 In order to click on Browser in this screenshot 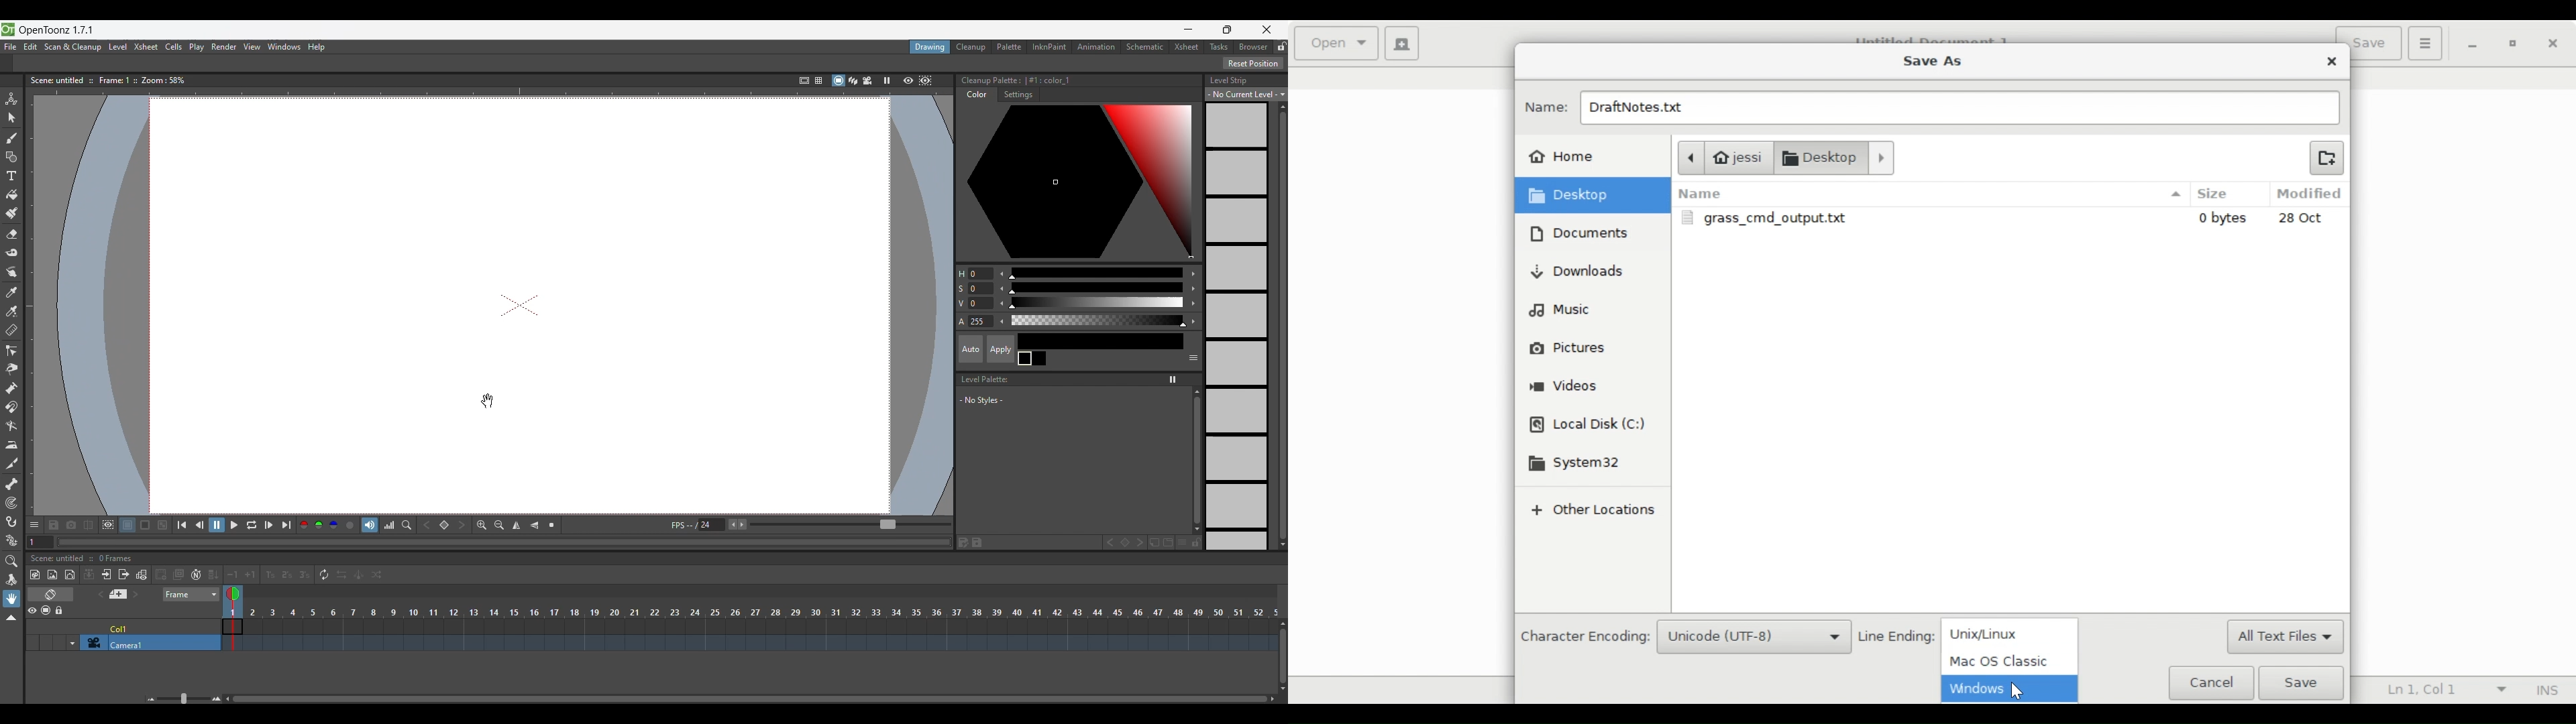, I will do `click(1253, 47)`.